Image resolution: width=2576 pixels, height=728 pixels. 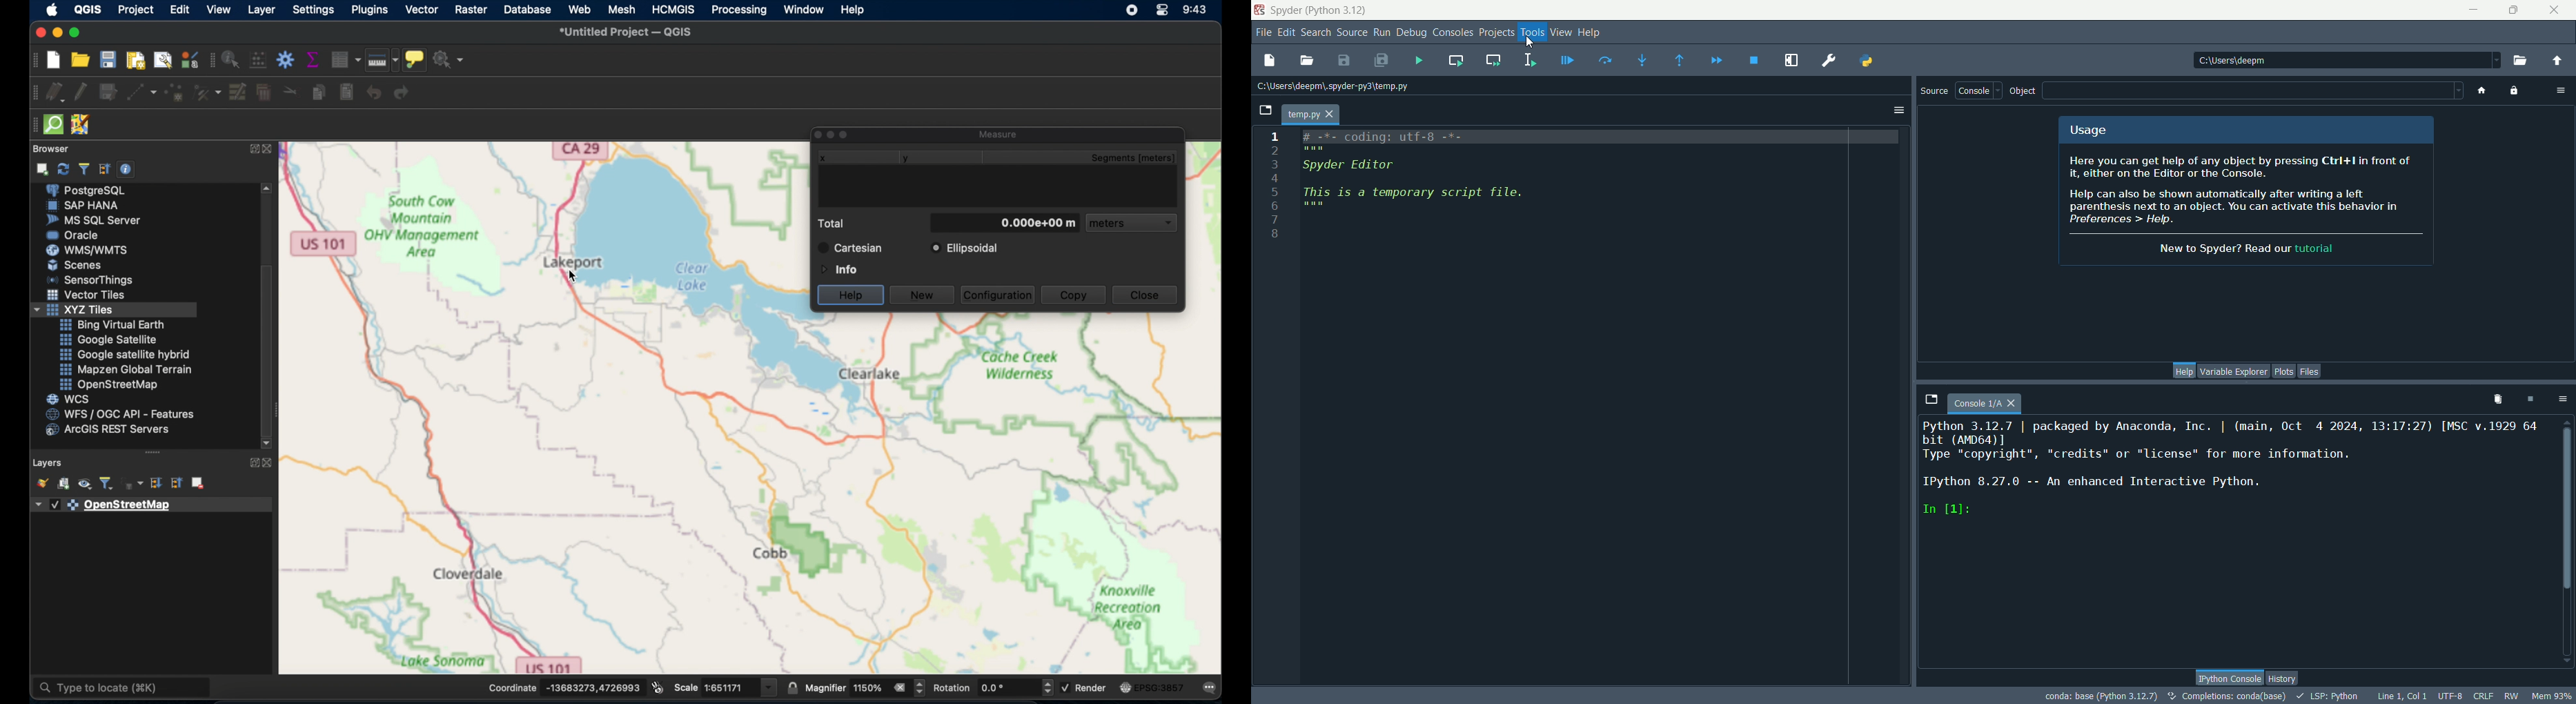 I want to click on maximize, so click(x=77, y=33).